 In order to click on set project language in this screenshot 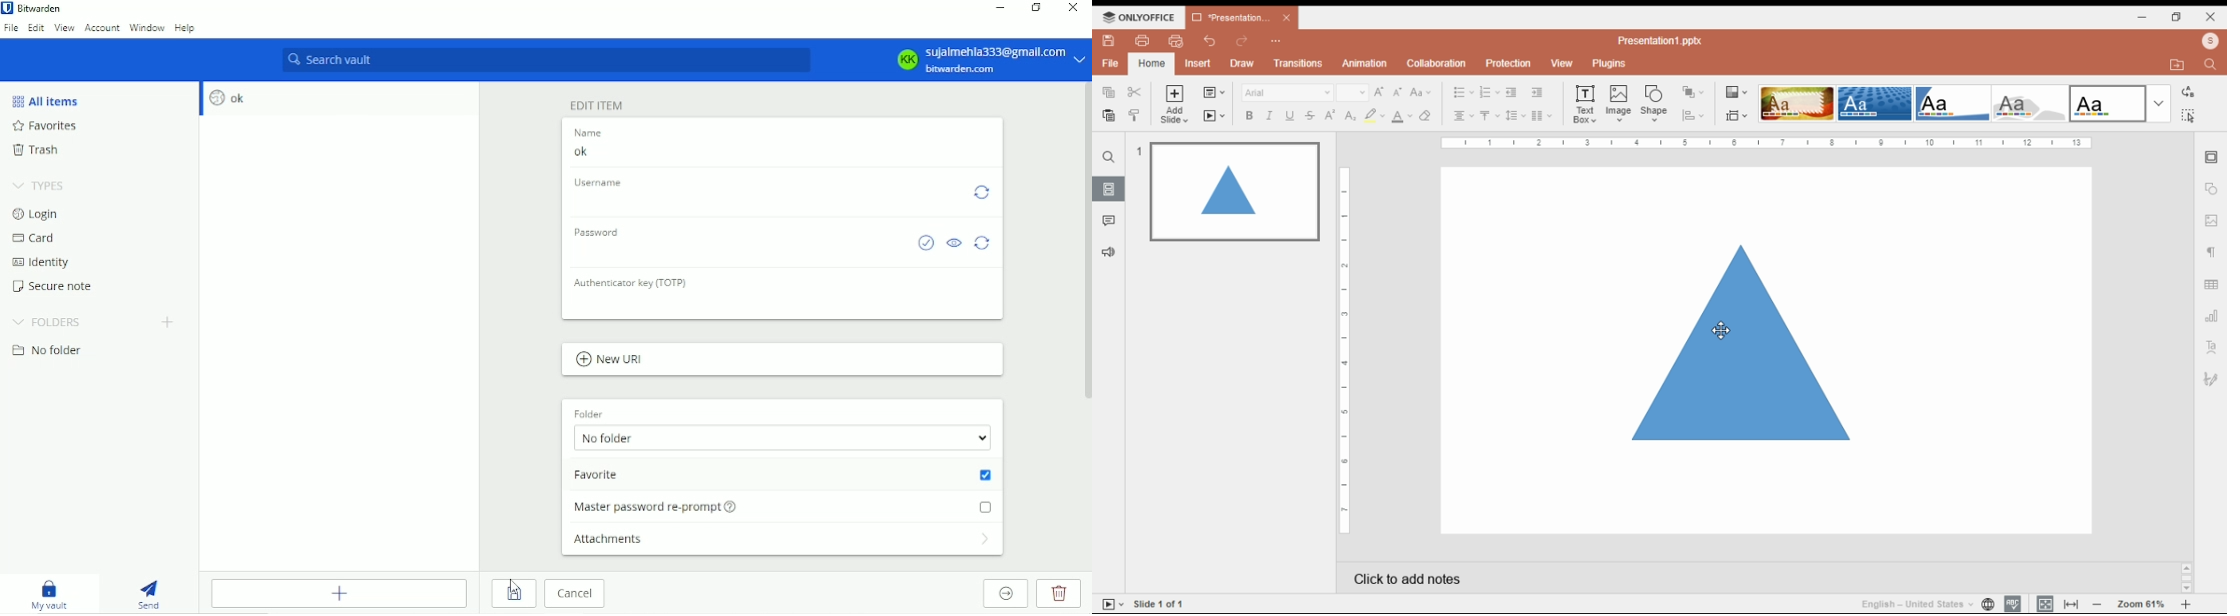, I will do `click(1990, 604)`.